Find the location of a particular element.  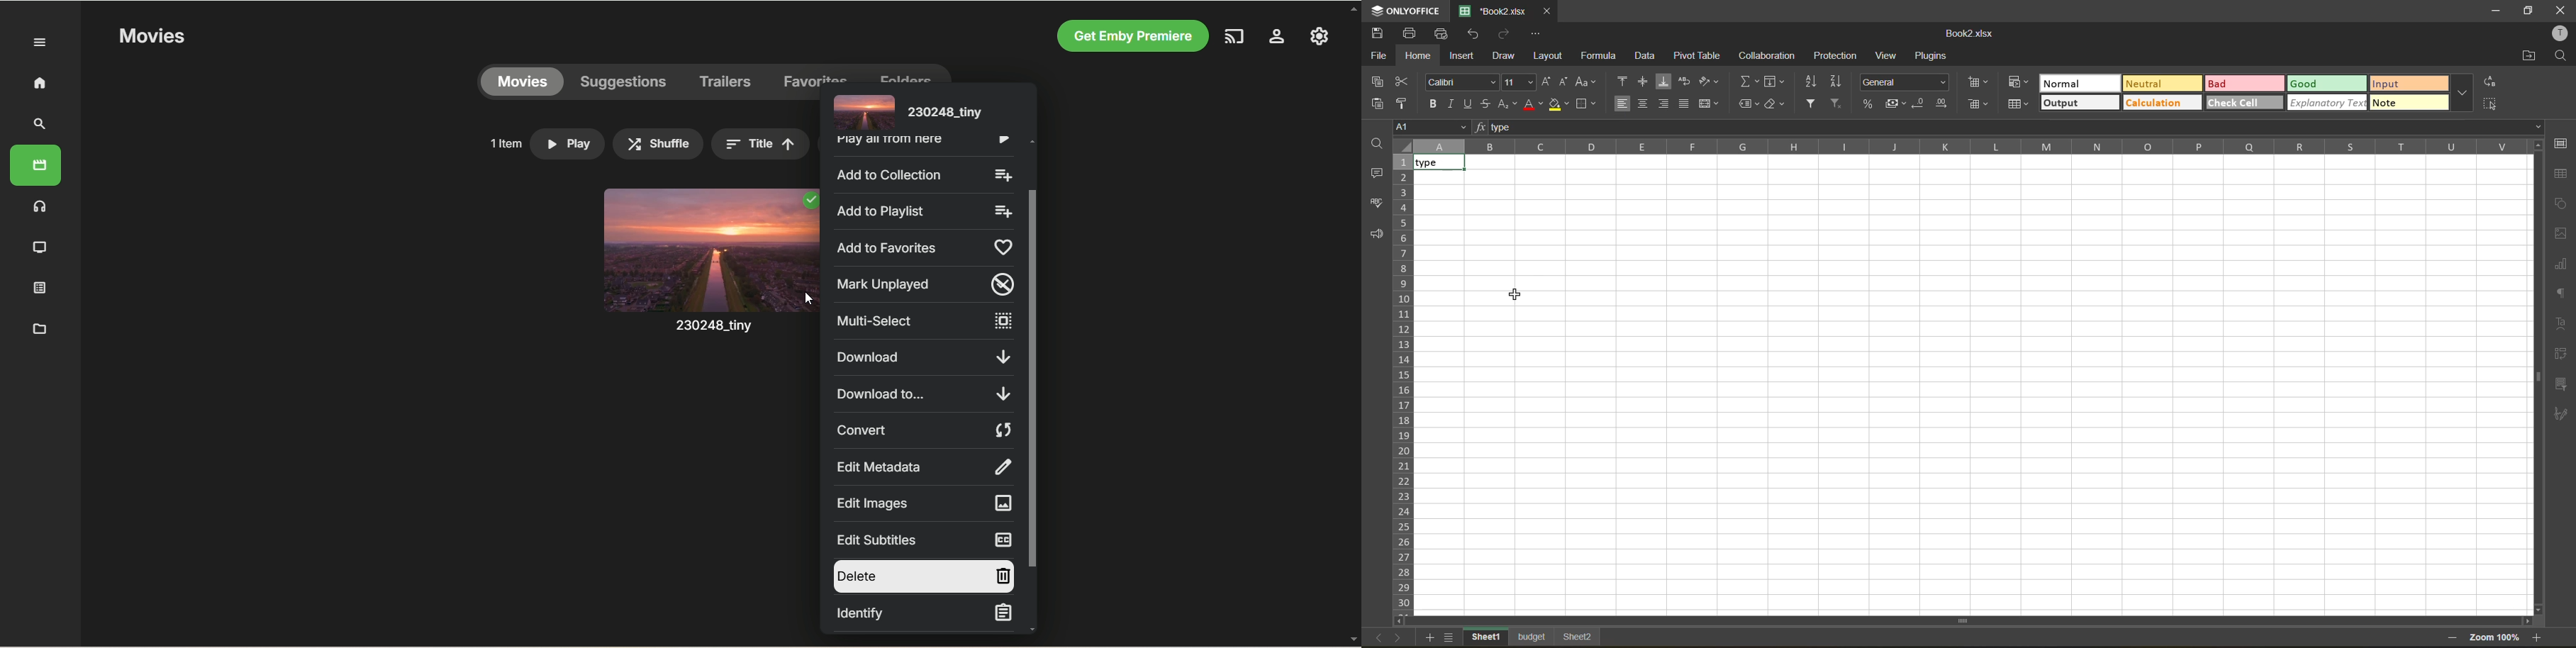

check cell is located at coordinates (2246, 104).